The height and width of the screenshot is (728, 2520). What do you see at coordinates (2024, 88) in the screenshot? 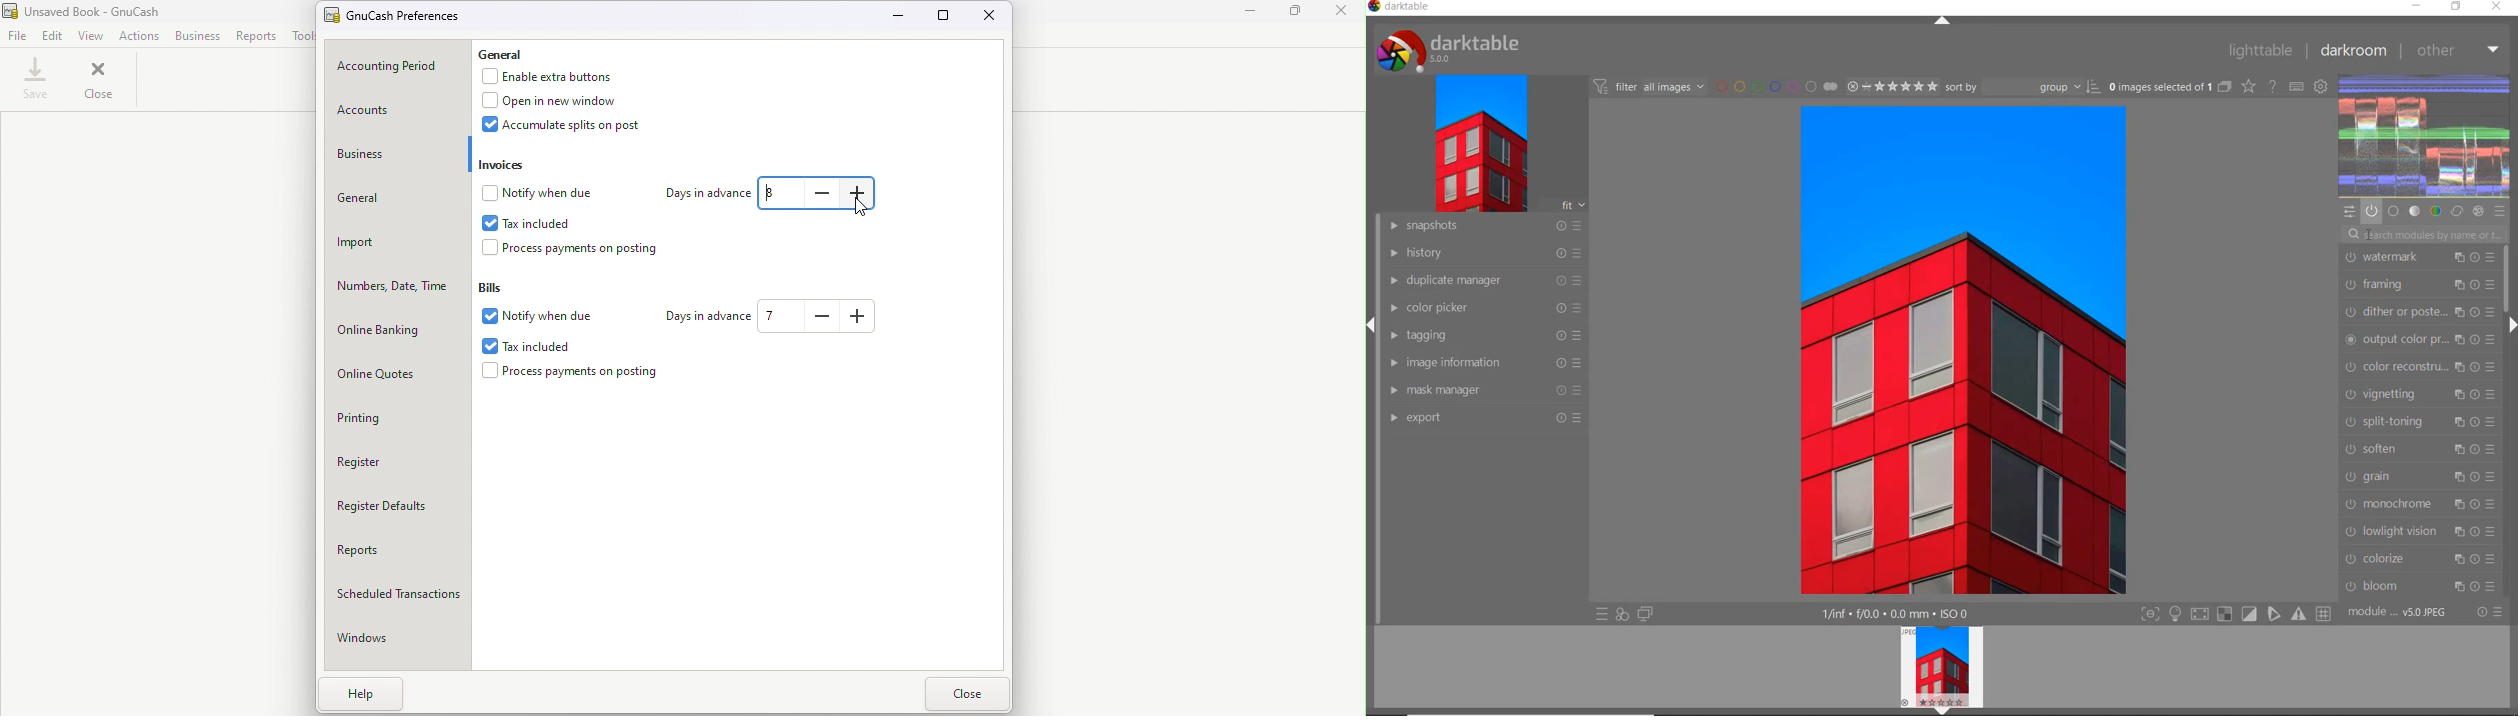
I see `Sort` at bounding box center [2024, 88].